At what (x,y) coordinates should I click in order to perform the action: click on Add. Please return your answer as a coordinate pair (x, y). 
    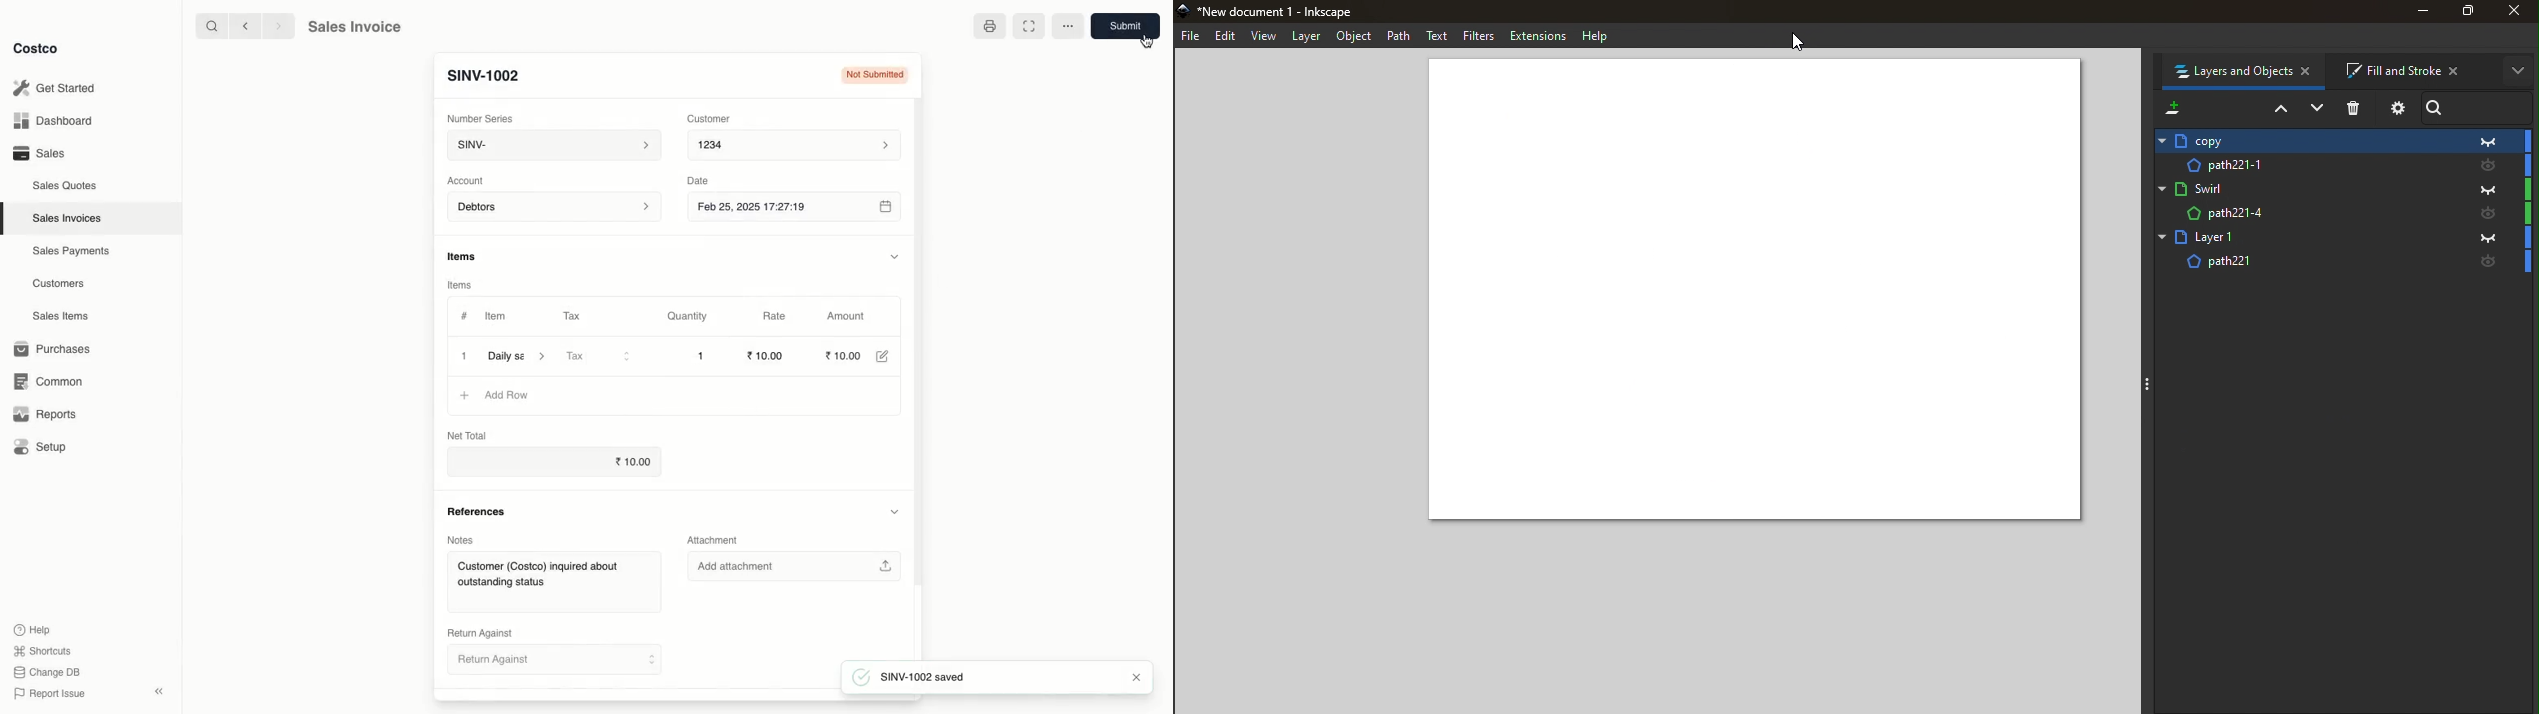
    Looking at the image, I should click on (466, 395).